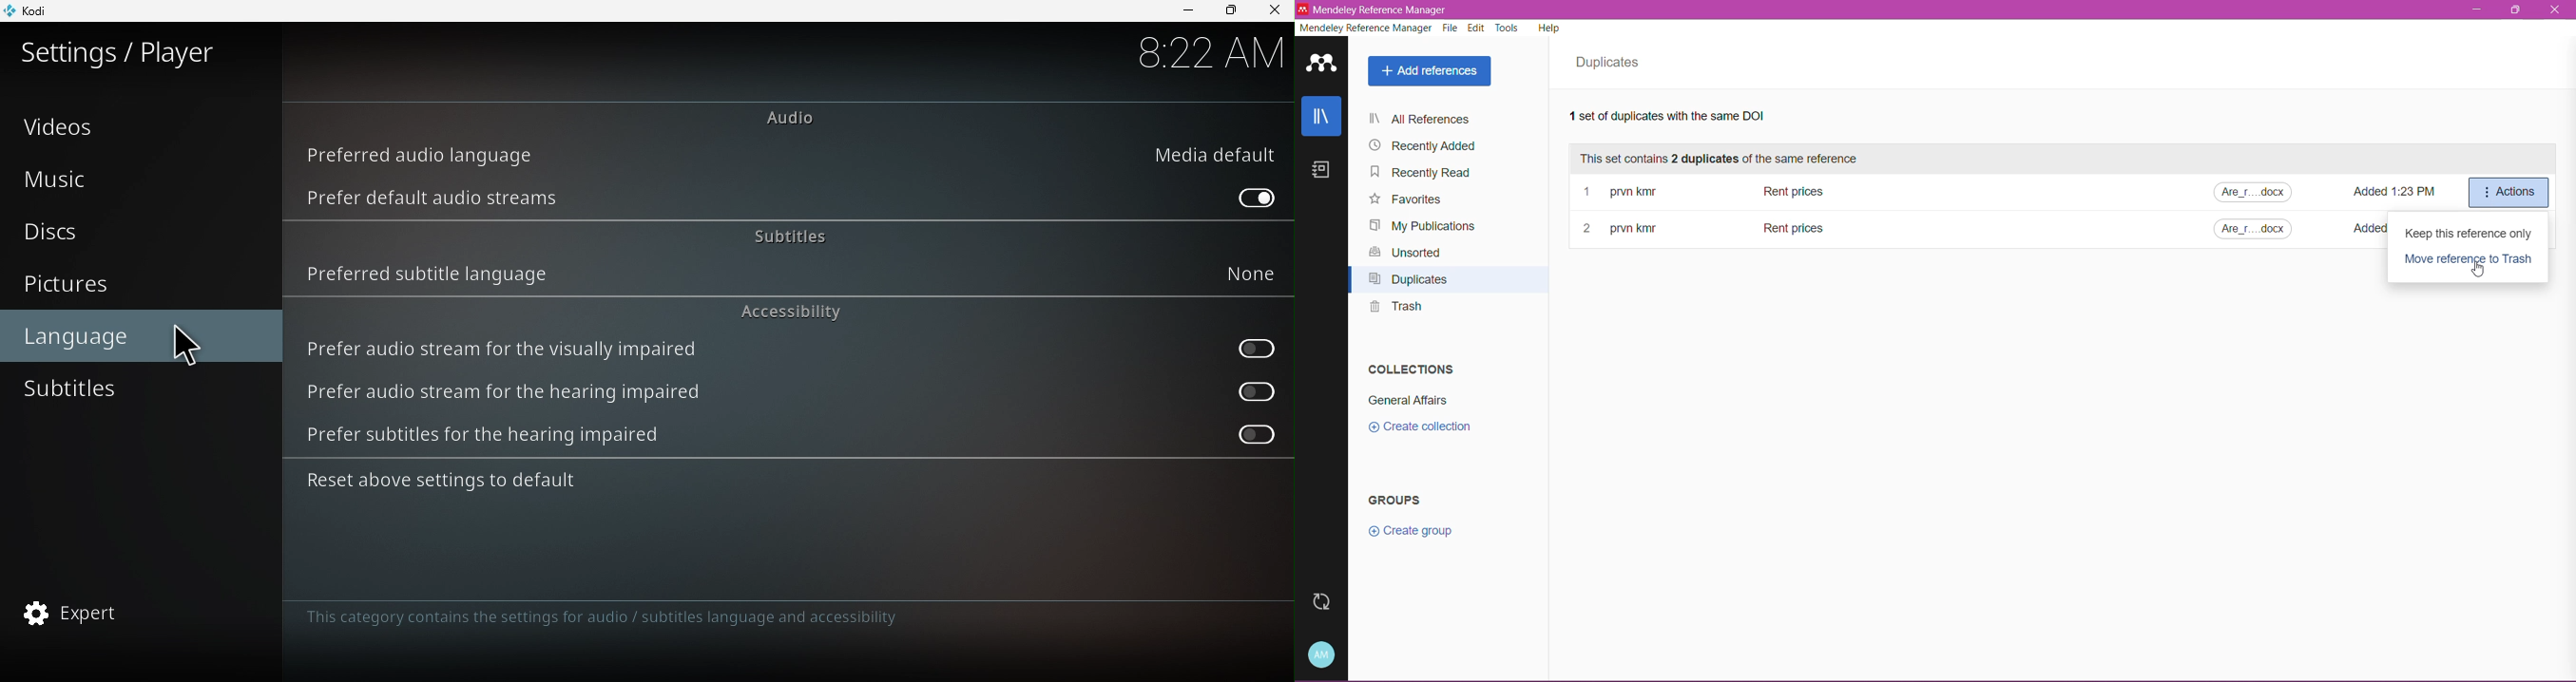 This screenshot has height=700, width=2576. I want to click on icon, so click(1303, 9).